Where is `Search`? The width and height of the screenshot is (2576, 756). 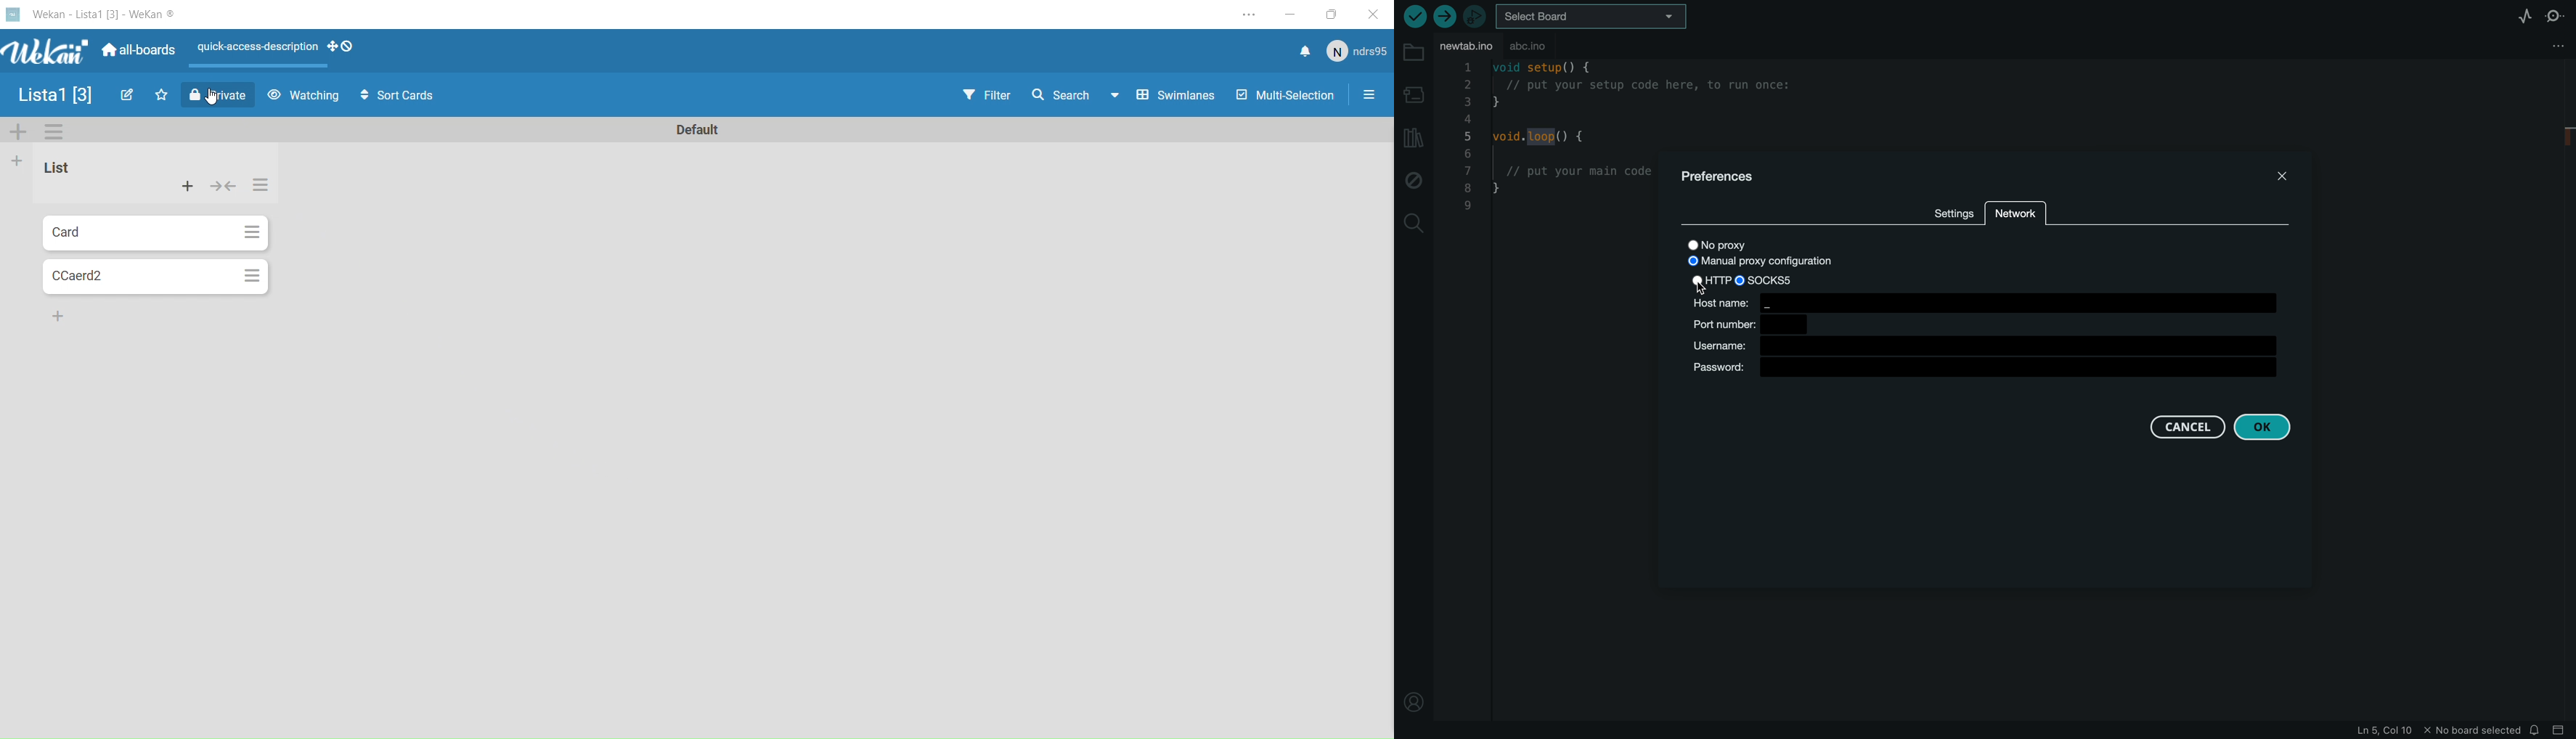 Search is located at coordinates (1074, 98).